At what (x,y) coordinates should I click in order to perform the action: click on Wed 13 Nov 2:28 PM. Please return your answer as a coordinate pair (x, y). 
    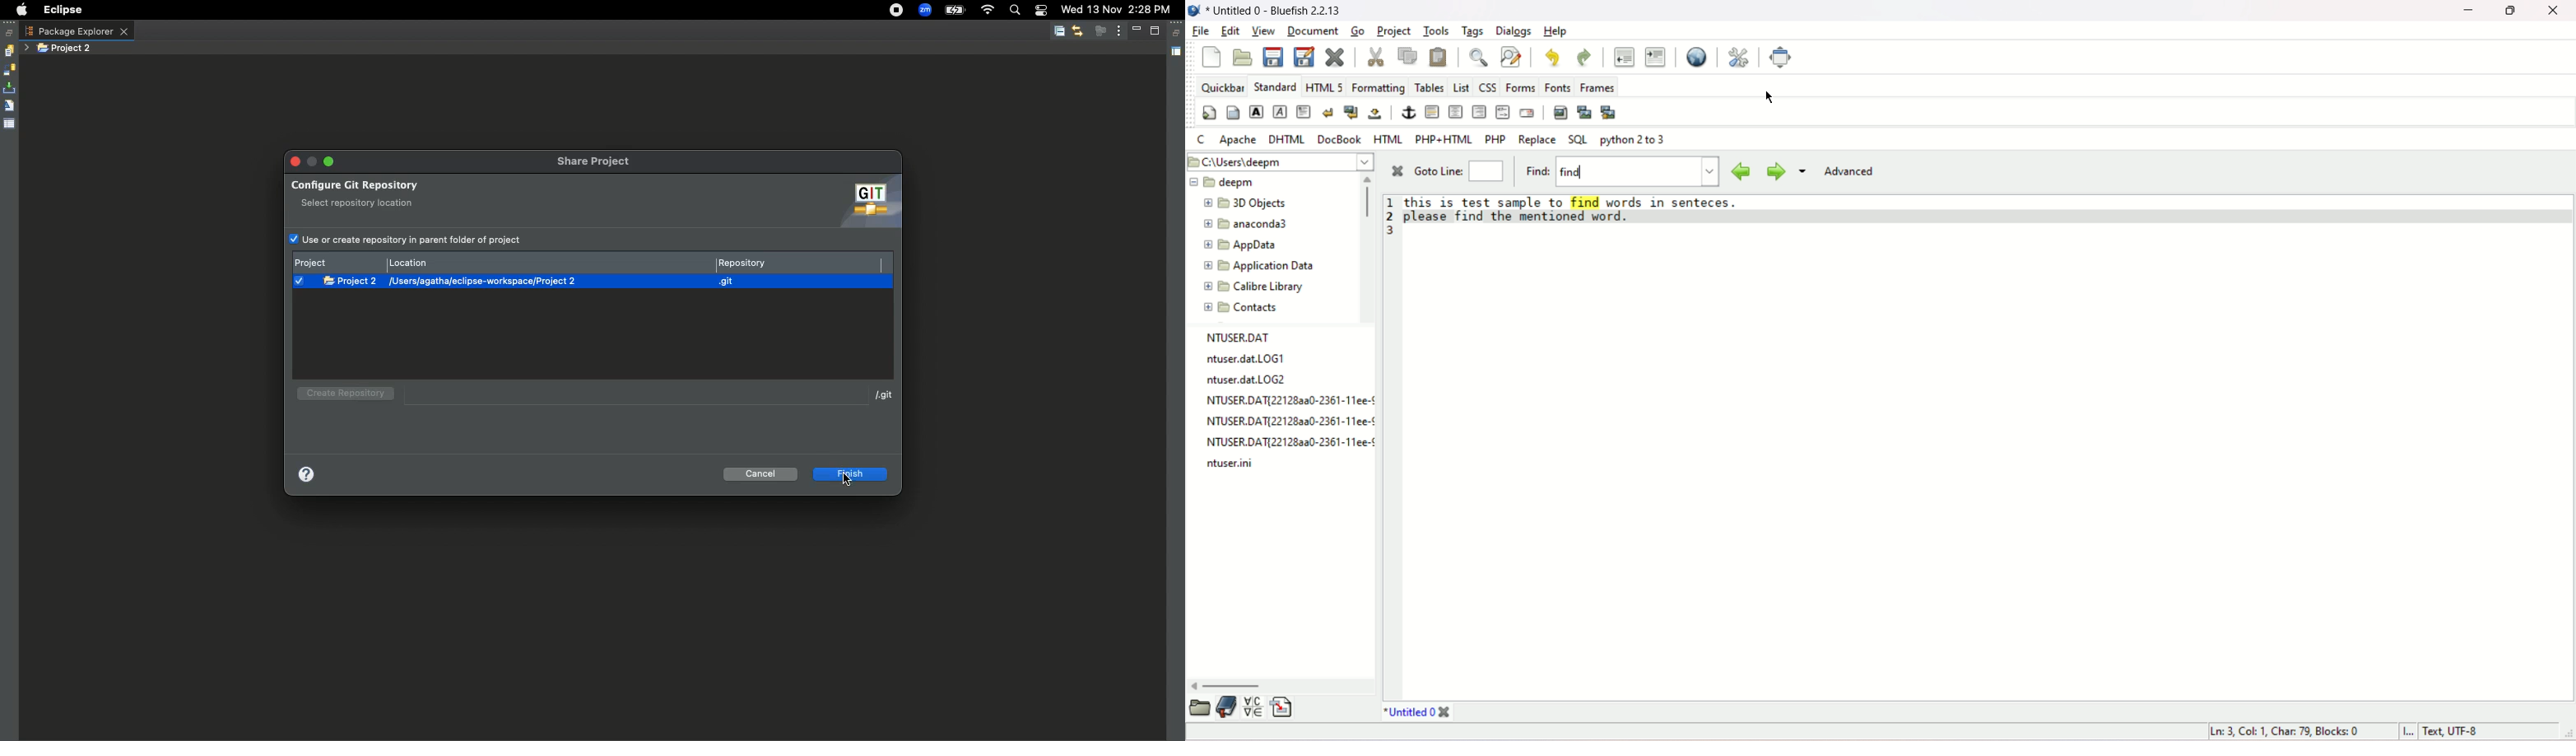
    Looking at the image, I should click on (1115, 8).